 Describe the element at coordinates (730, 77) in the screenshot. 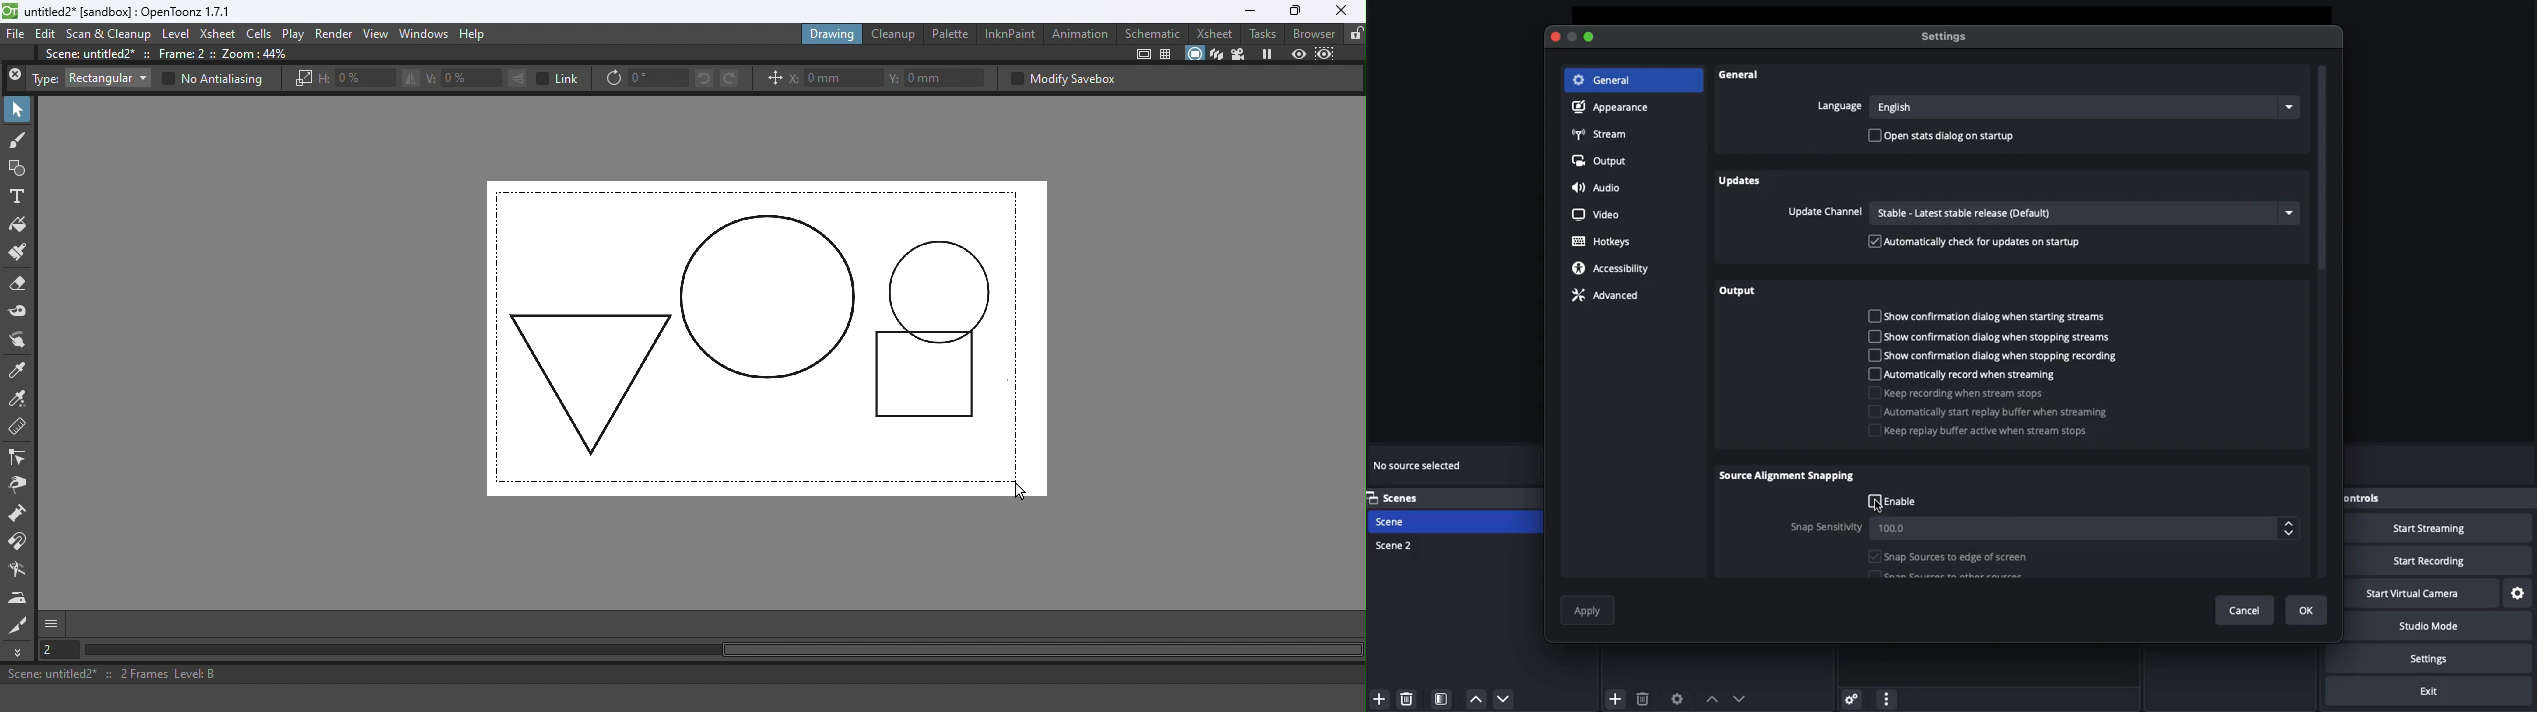

I see `Rotate selection right` at that location.